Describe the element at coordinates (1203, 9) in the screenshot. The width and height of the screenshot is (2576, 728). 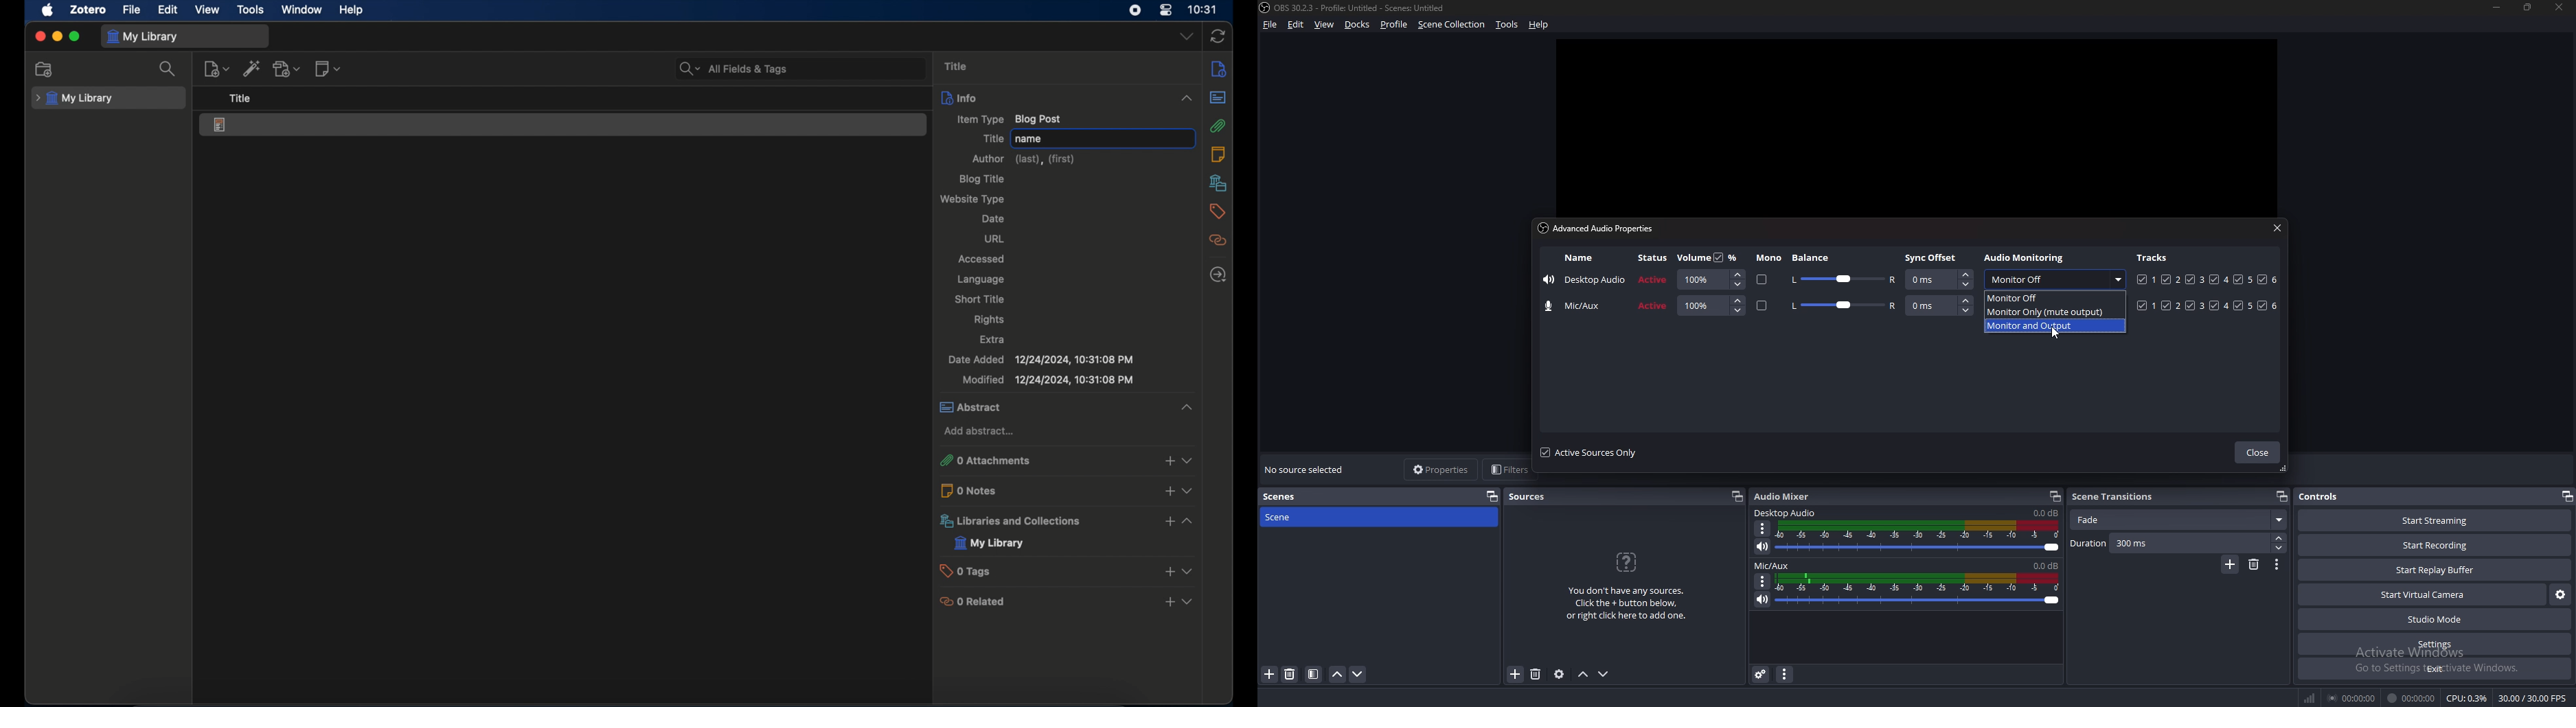
I see `time` at that location.